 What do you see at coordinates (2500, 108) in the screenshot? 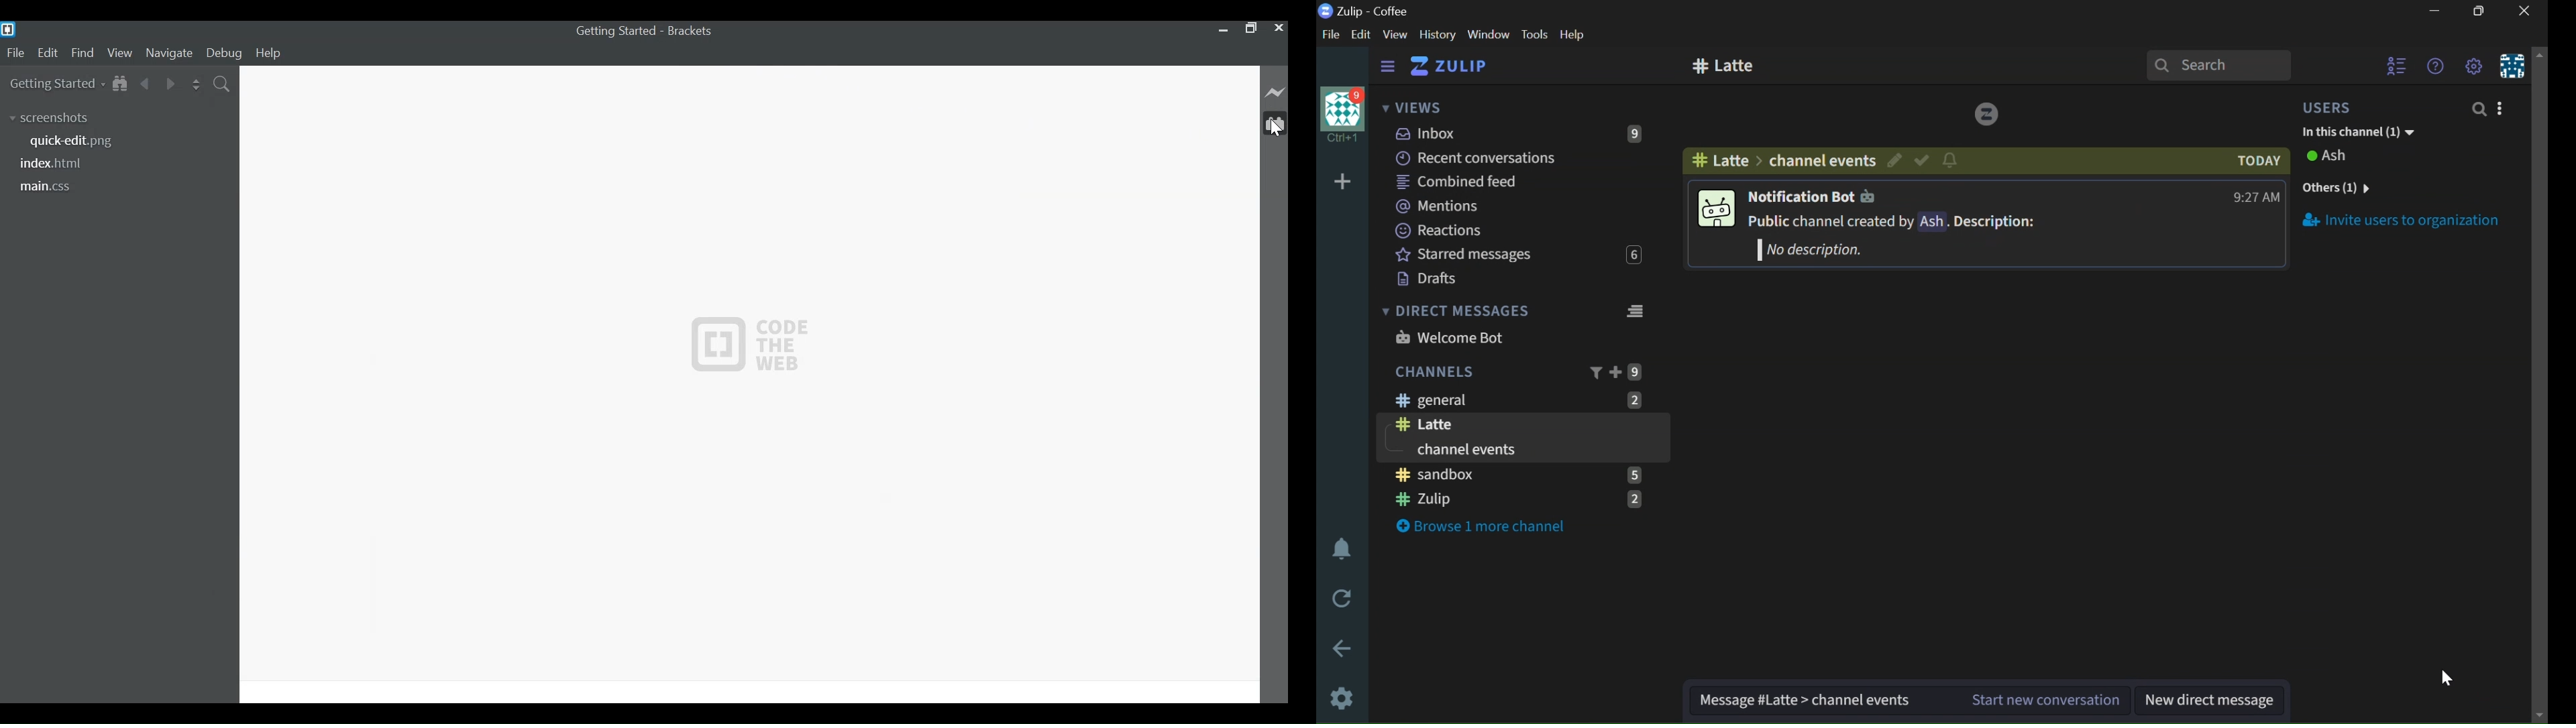
I see `INVITE USERS` at bounding box center [2500, 108].